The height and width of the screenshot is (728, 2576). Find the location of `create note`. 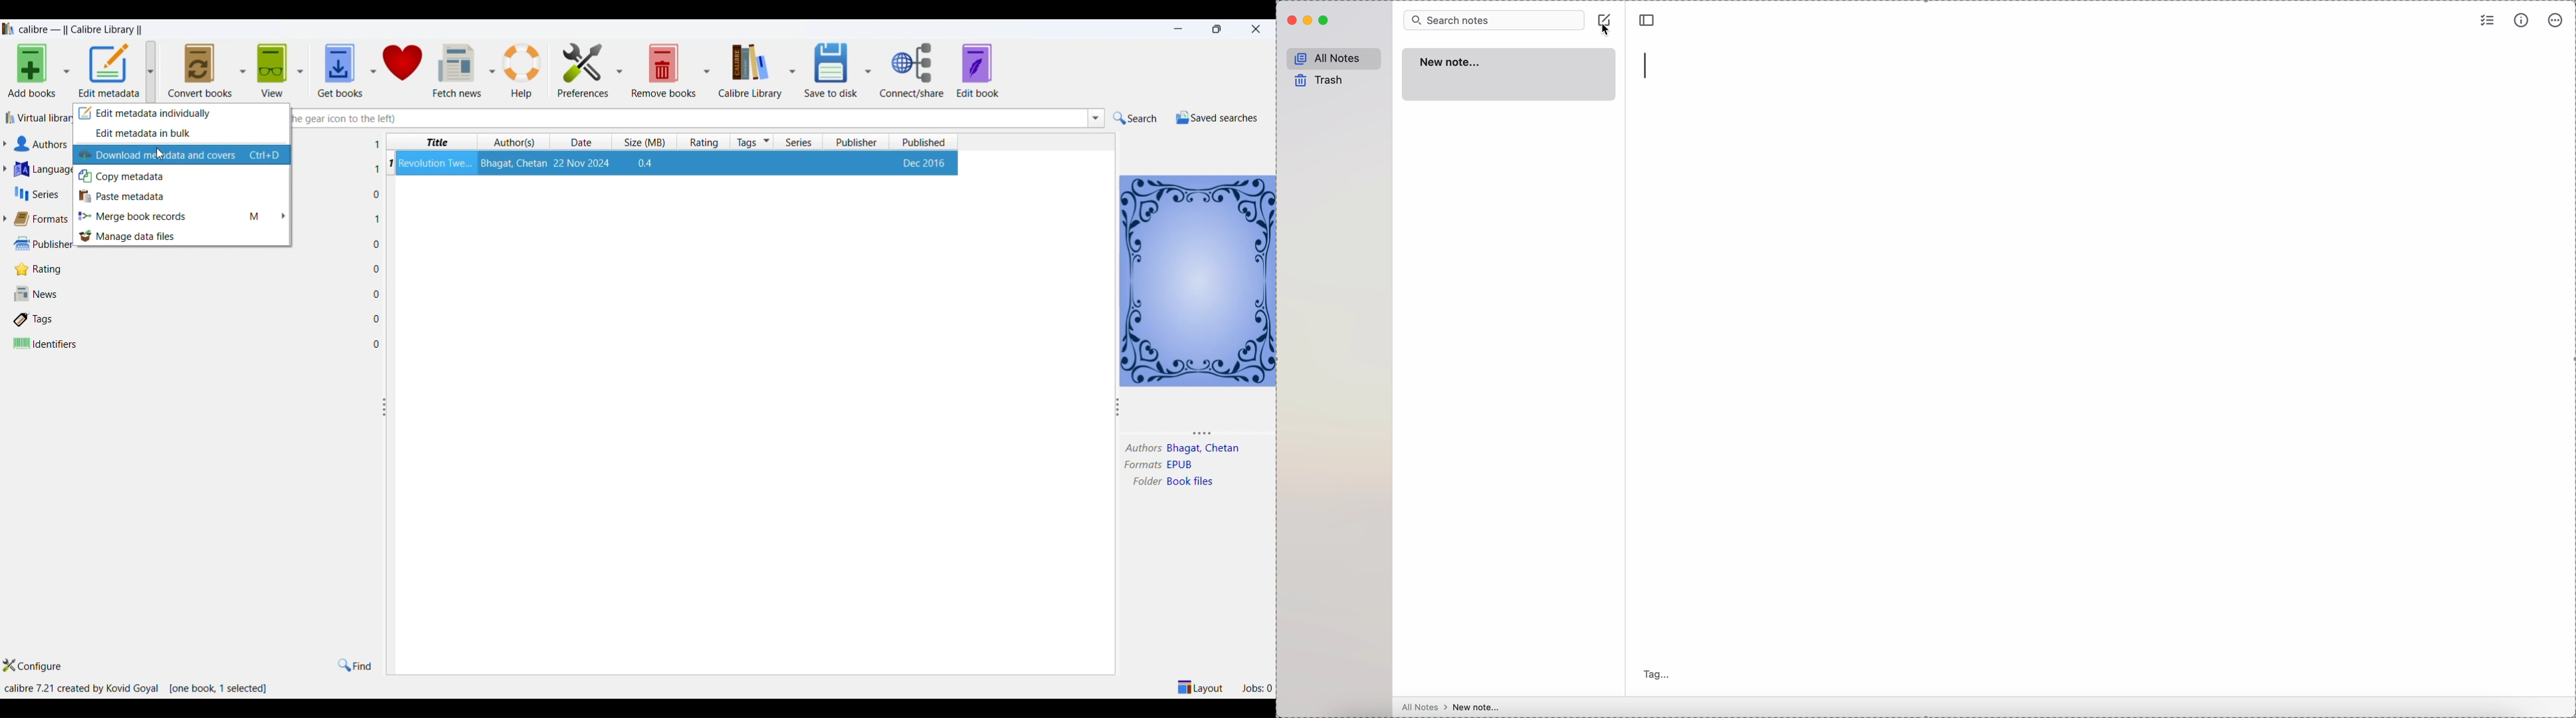

create note is located at coordinates (1605, 19).